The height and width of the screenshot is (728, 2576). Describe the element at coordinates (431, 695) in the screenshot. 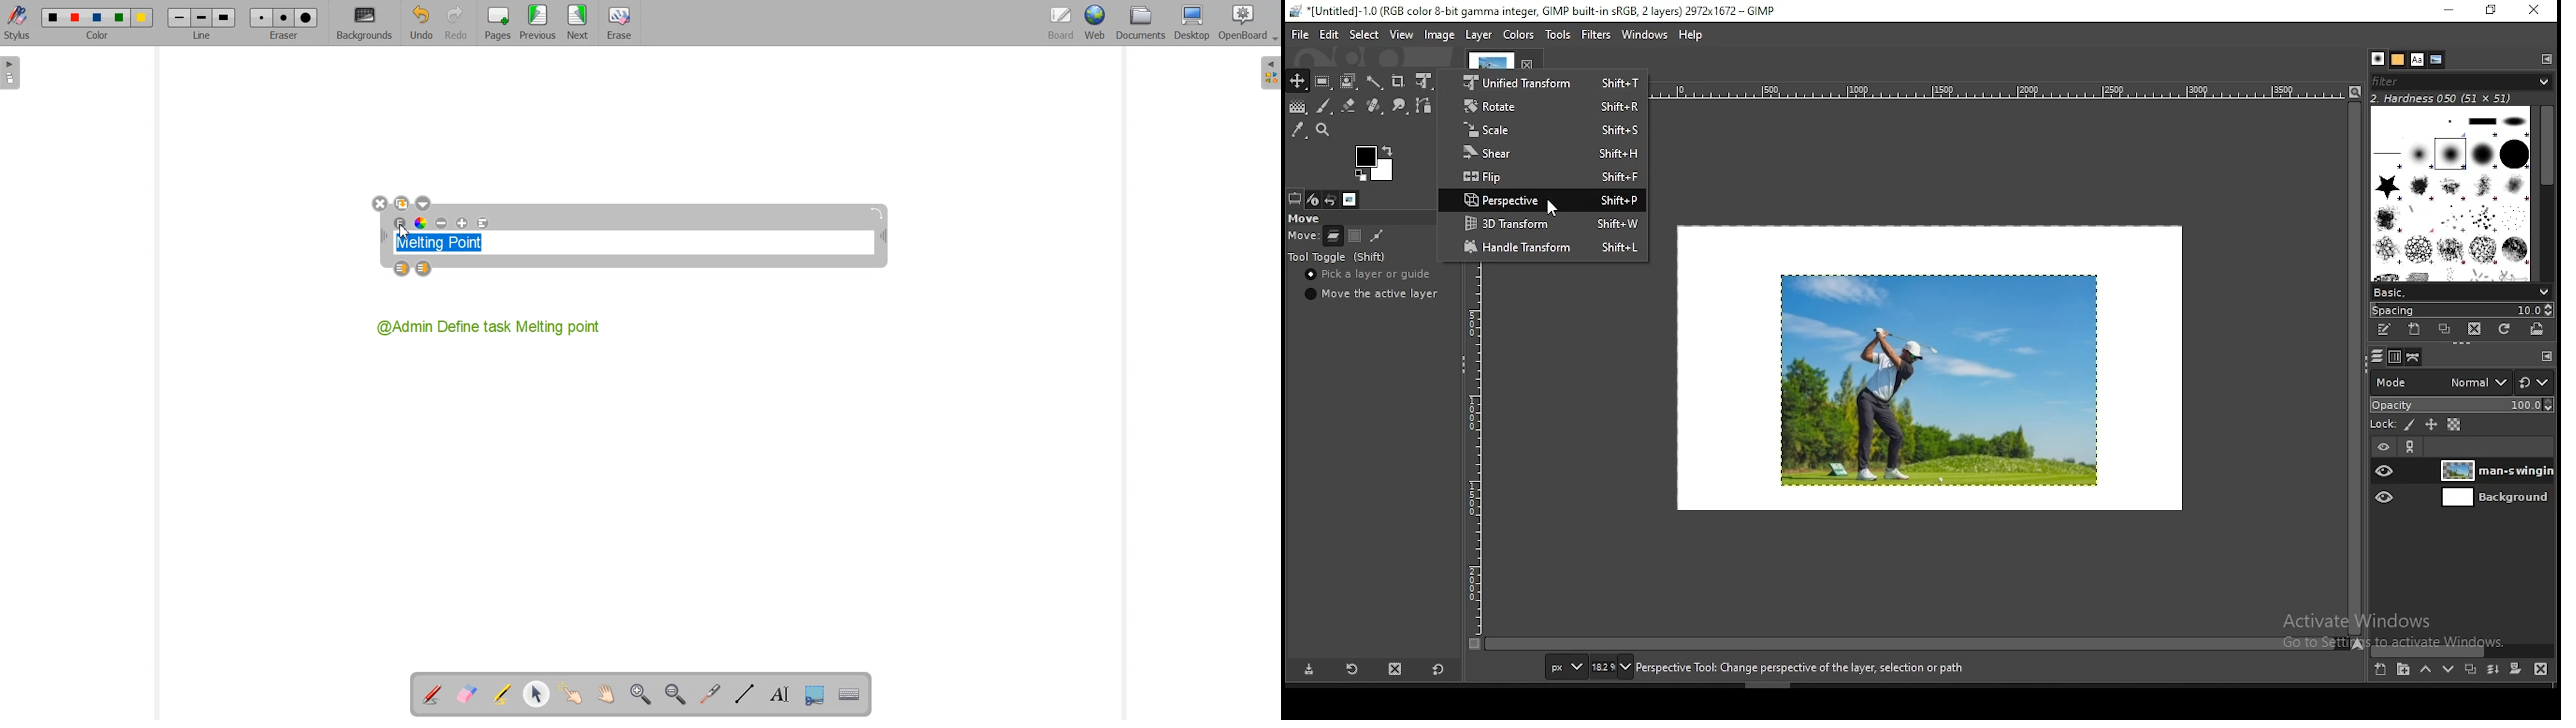

I see `Annotate Document` at that location.